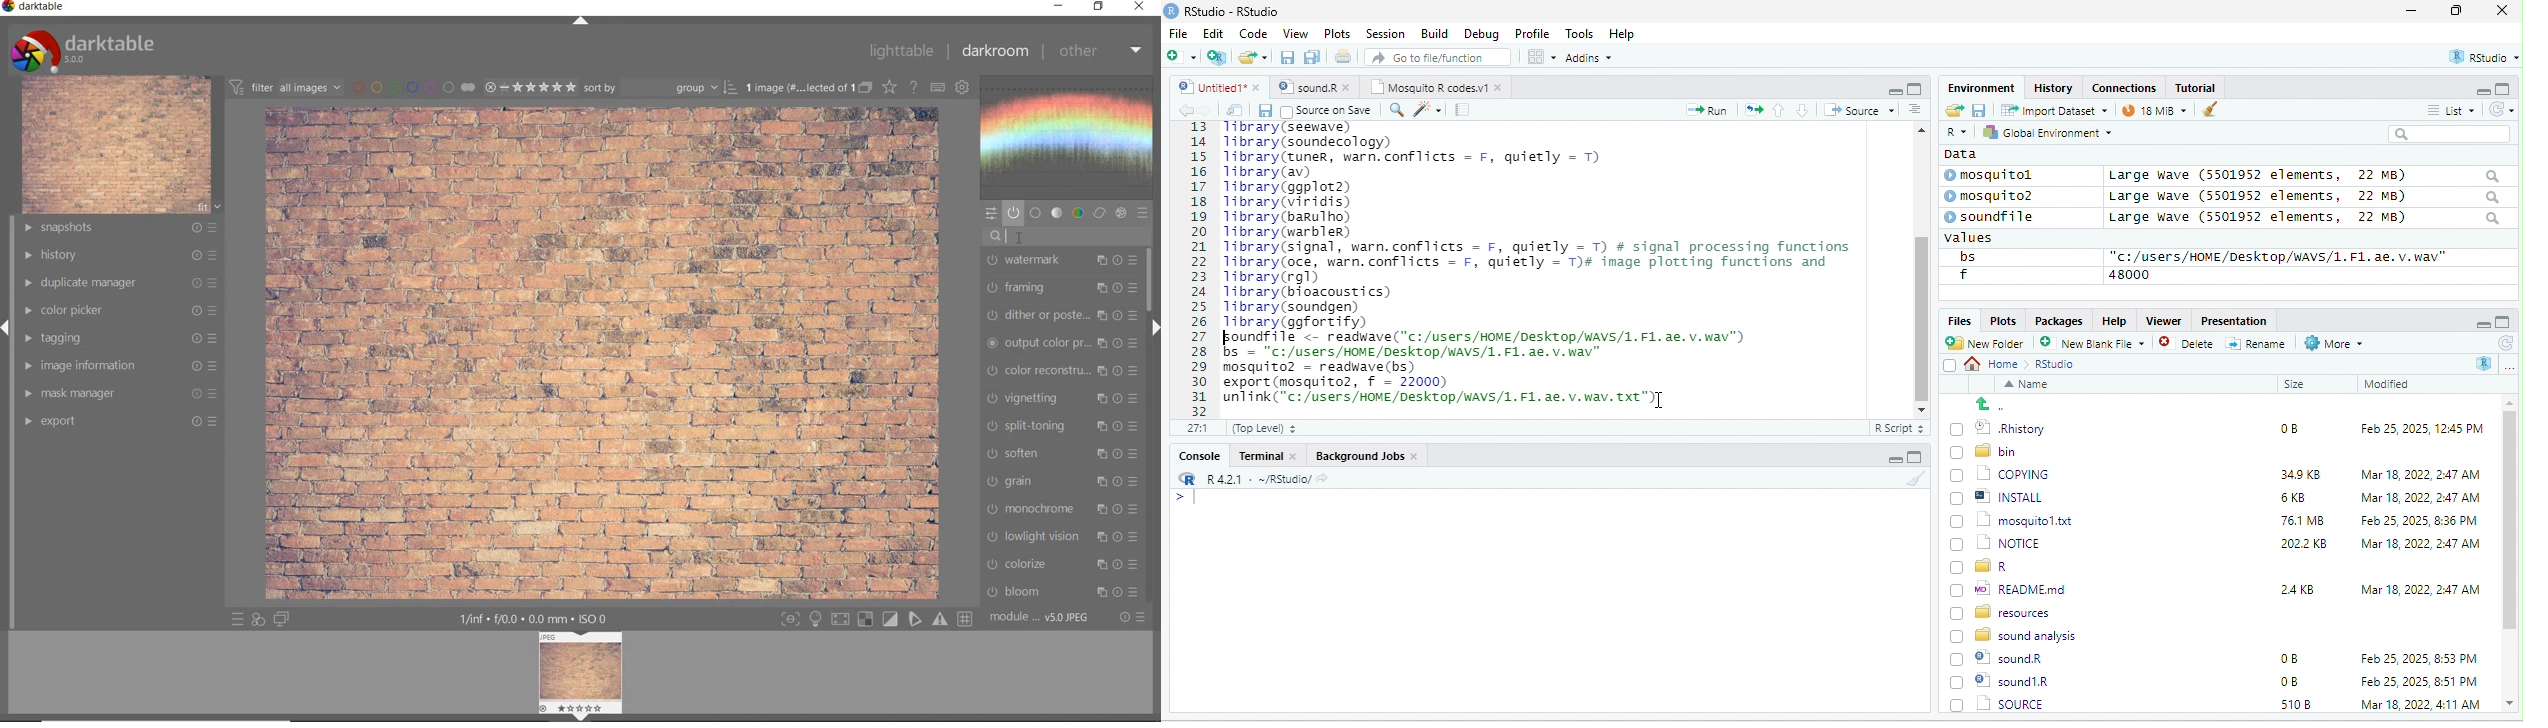 Image resolution: width=2548 pixels, height=728 pixels. Describe the element at coordinates (2305, 545) in the screenshot. I see `2022 KB` at that location.